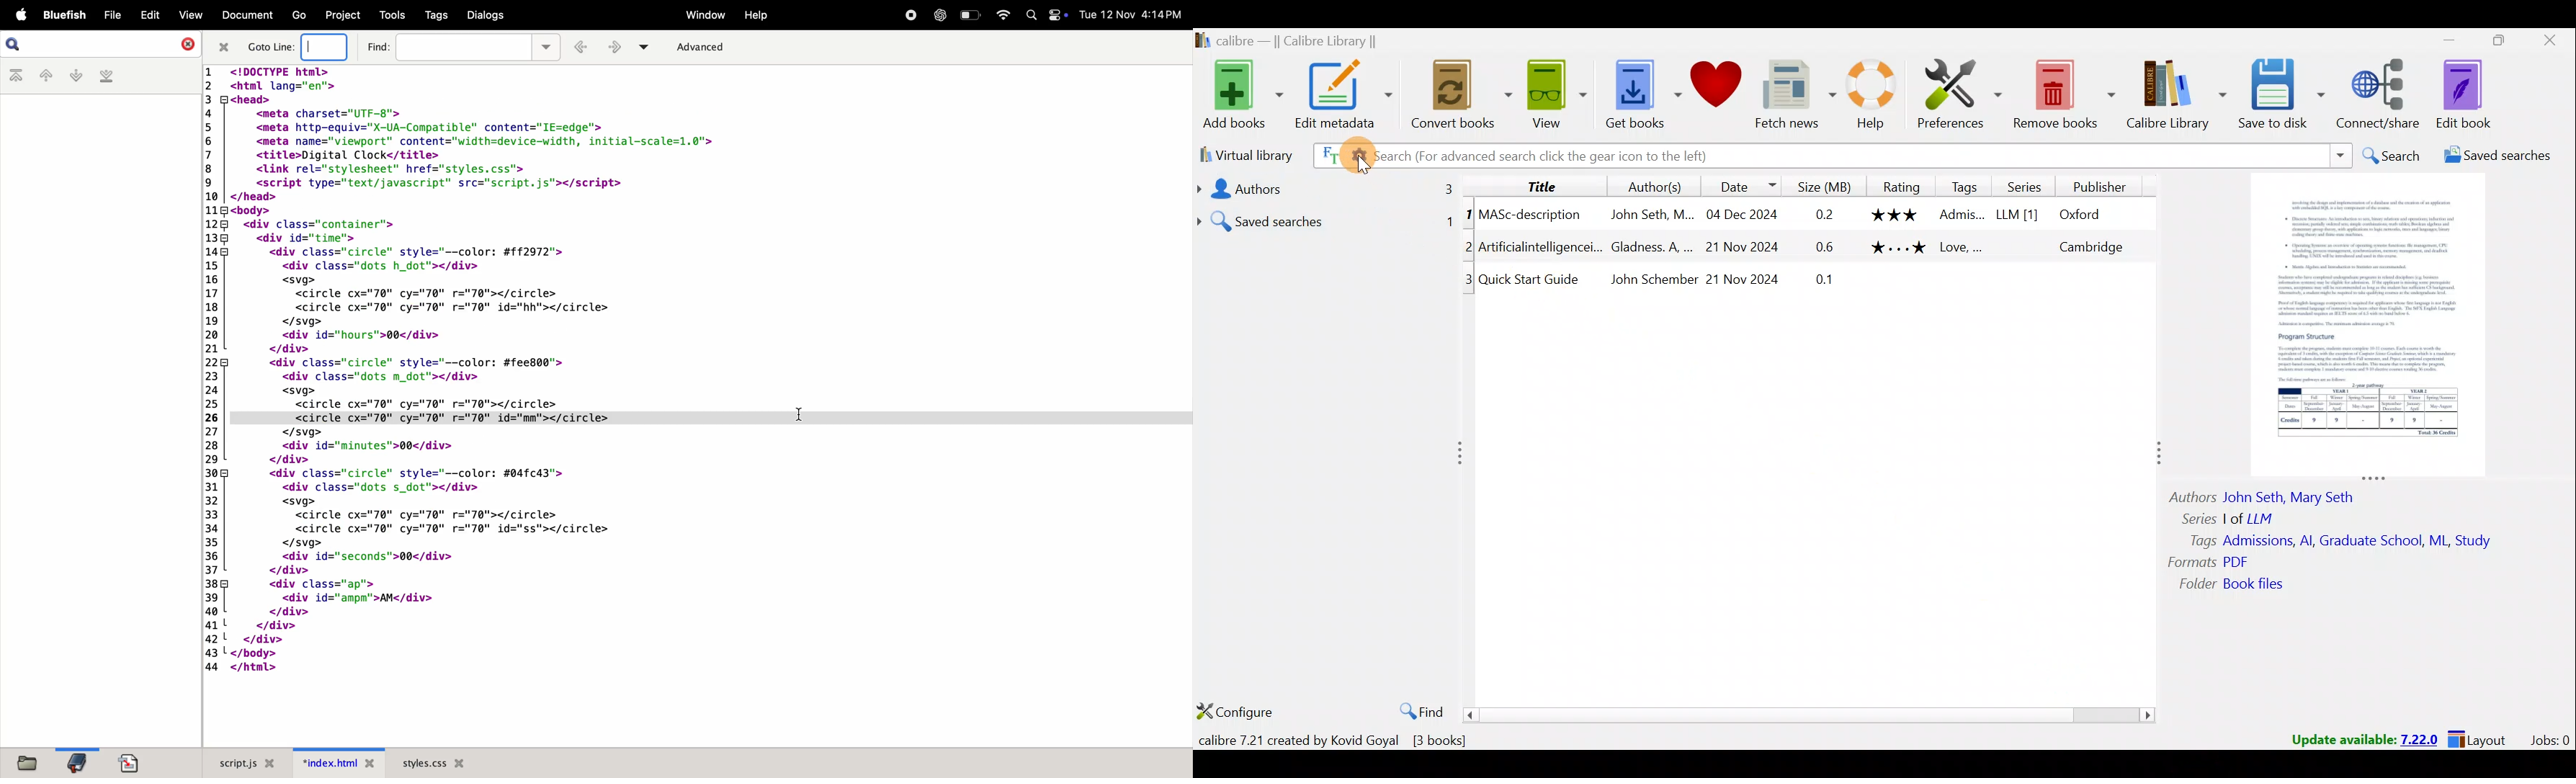 The width and height of the screenshot is (2576, 784). I want to click on wifi, so click(999, 15).